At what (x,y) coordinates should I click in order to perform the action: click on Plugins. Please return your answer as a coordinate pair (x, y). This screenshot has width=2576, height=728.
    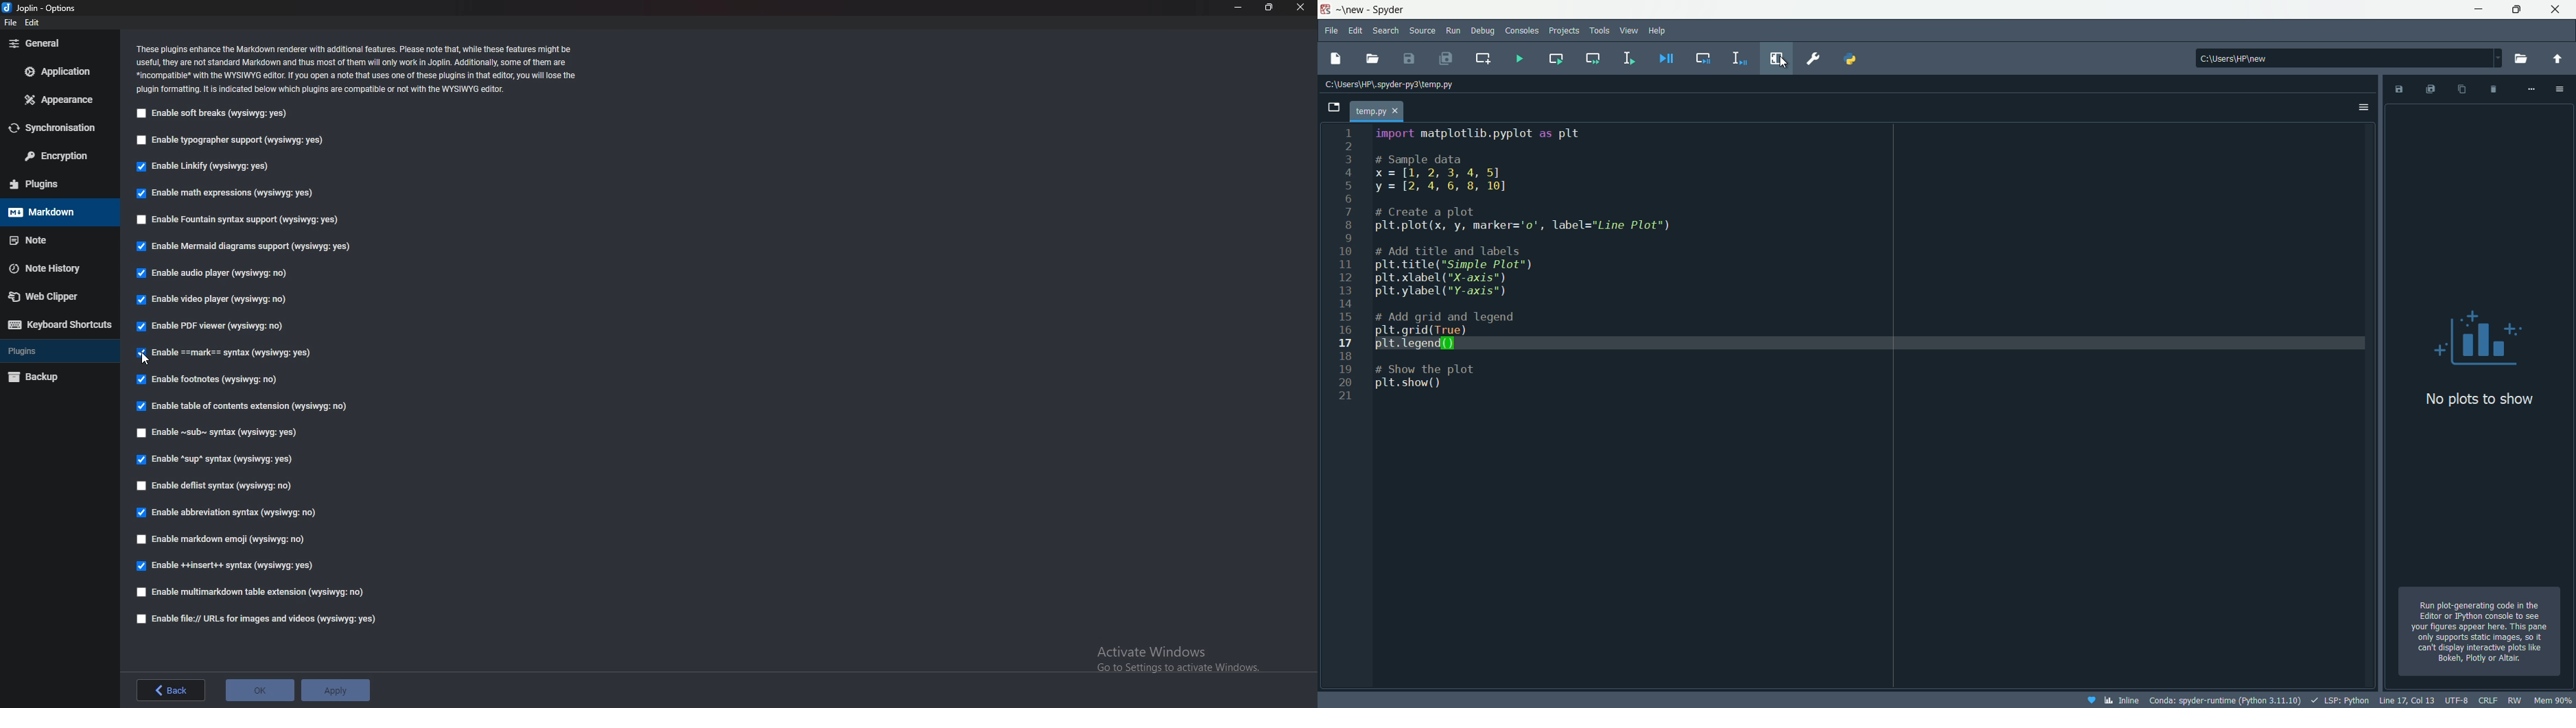
    Looking at the image, I should click on (57, 351).